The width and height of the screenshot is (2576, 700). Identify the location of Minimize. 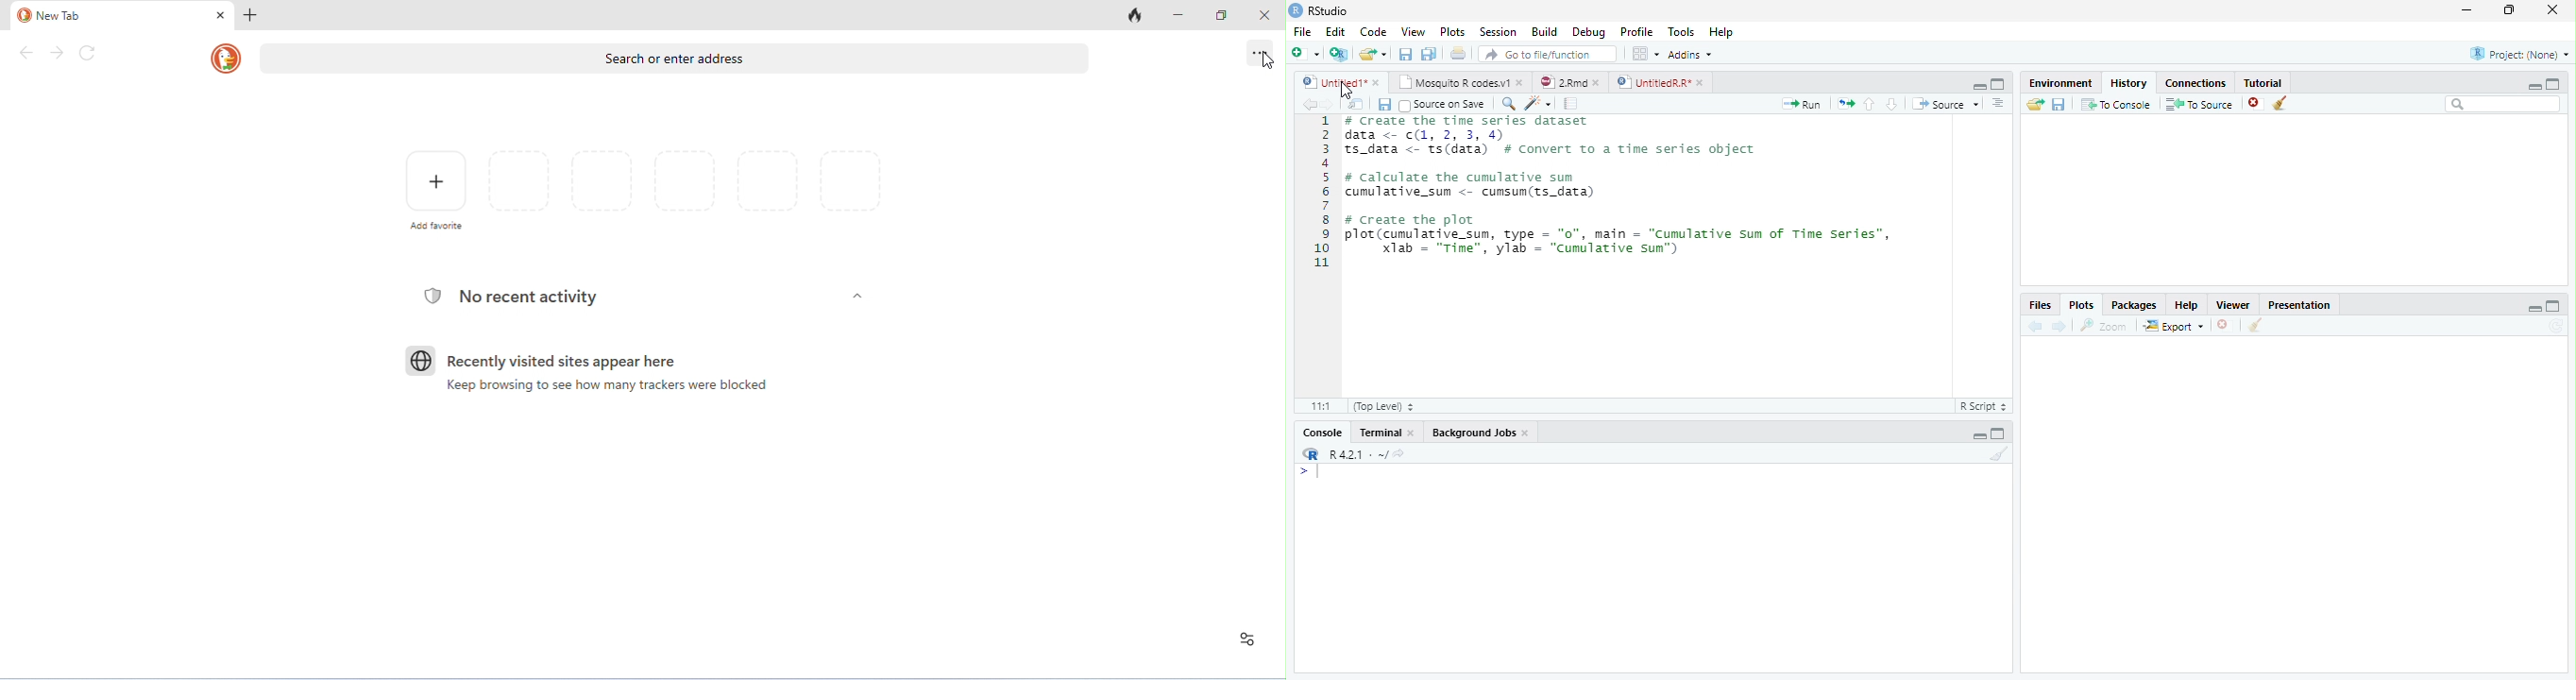
(1978, 436).